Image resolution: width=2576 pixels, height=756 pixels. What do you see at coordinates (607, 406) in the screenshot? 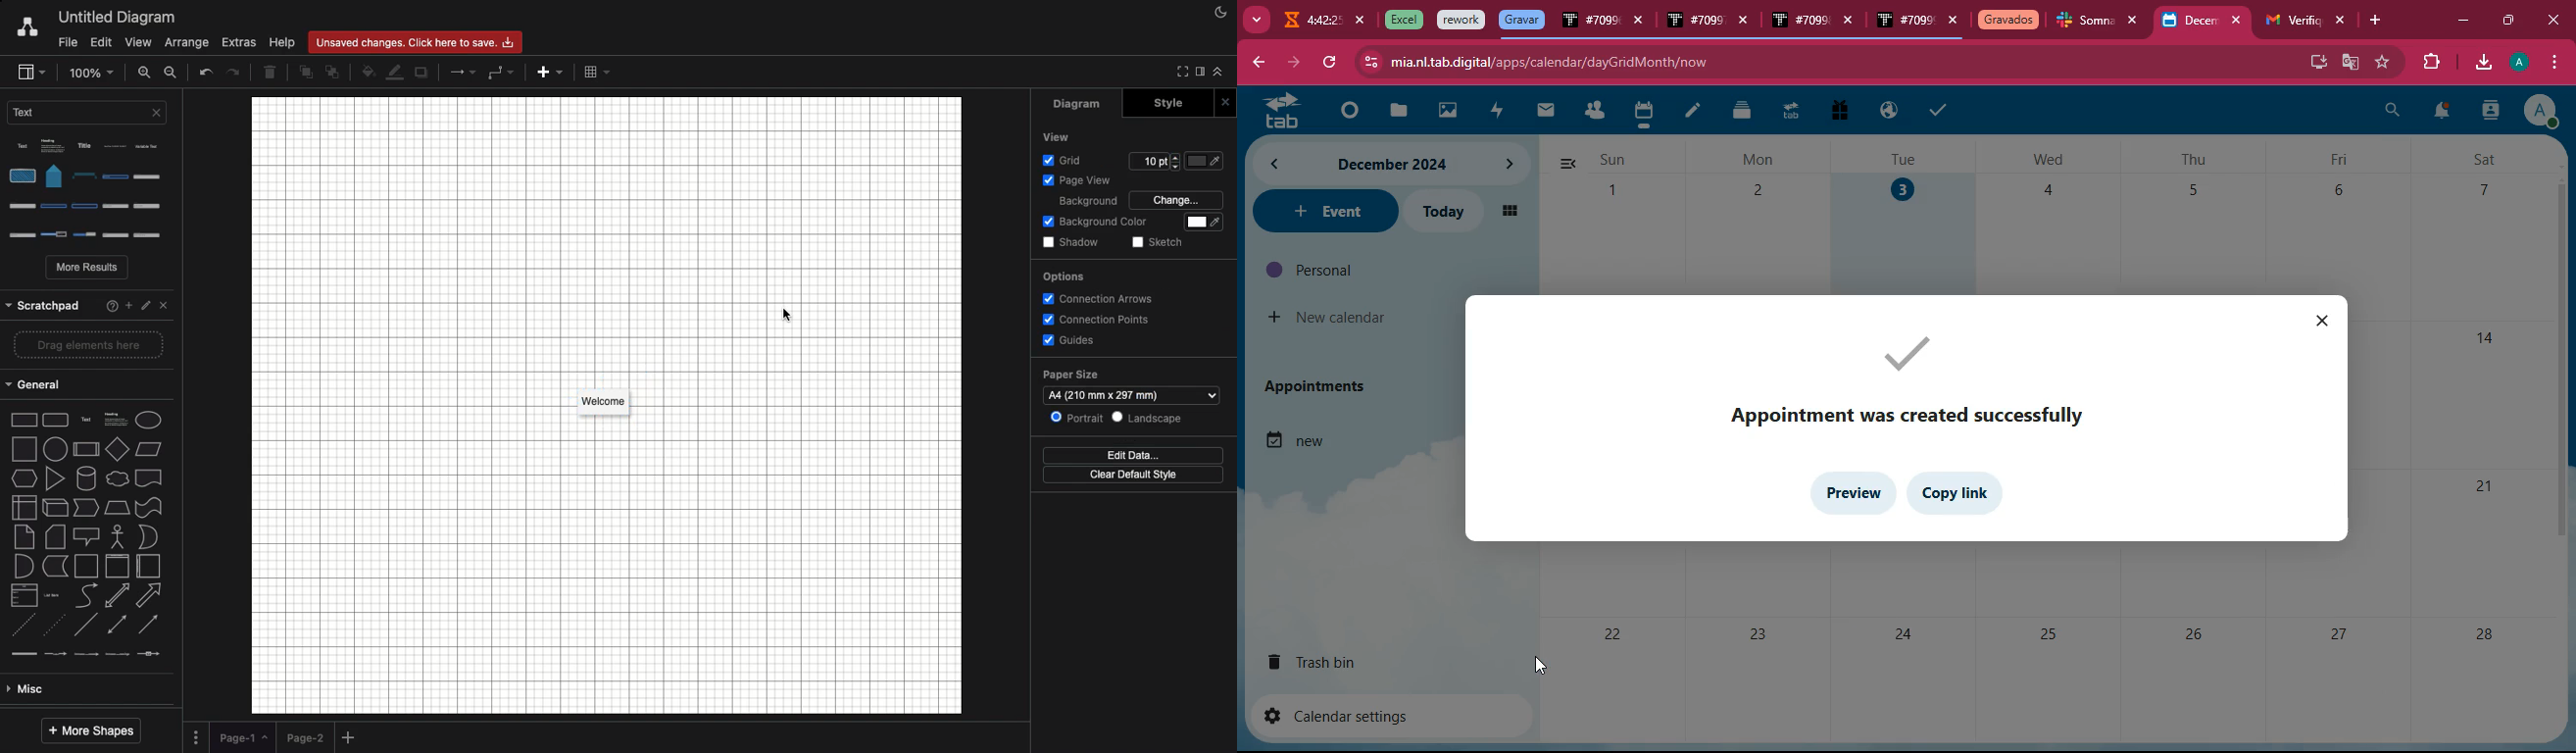
I see `Canvas` at bounding box center [607, 406].